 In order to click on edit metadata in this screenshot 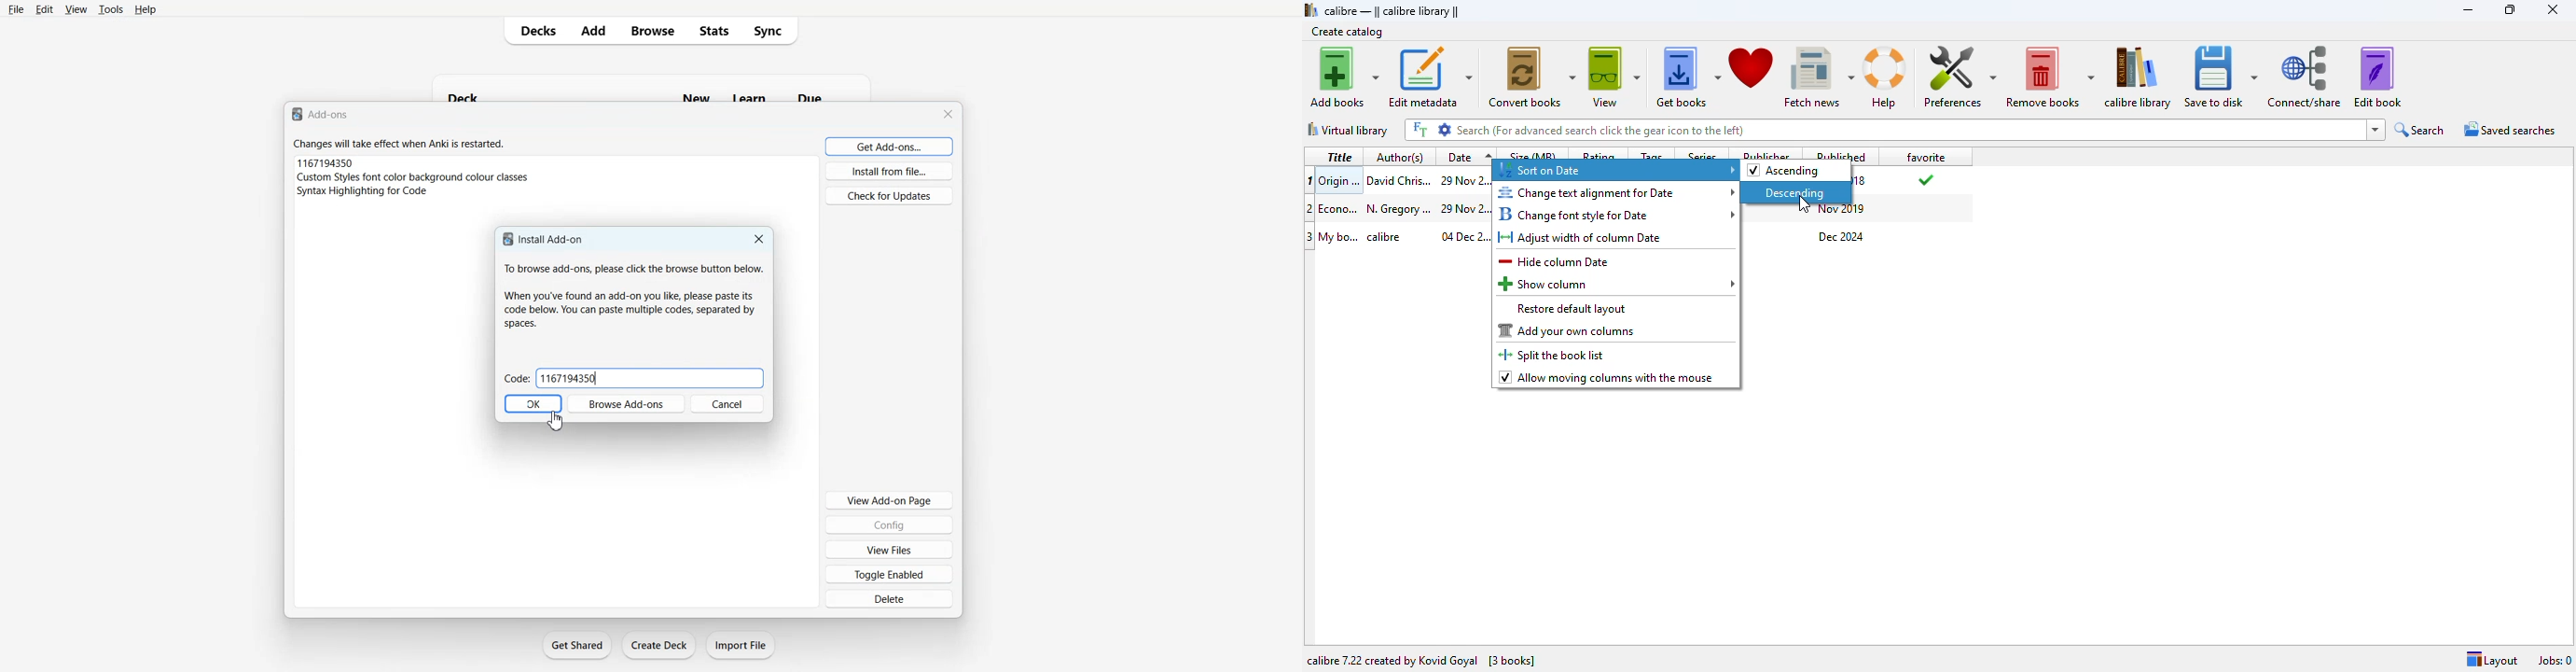, I will do `click(1432, 78)`.